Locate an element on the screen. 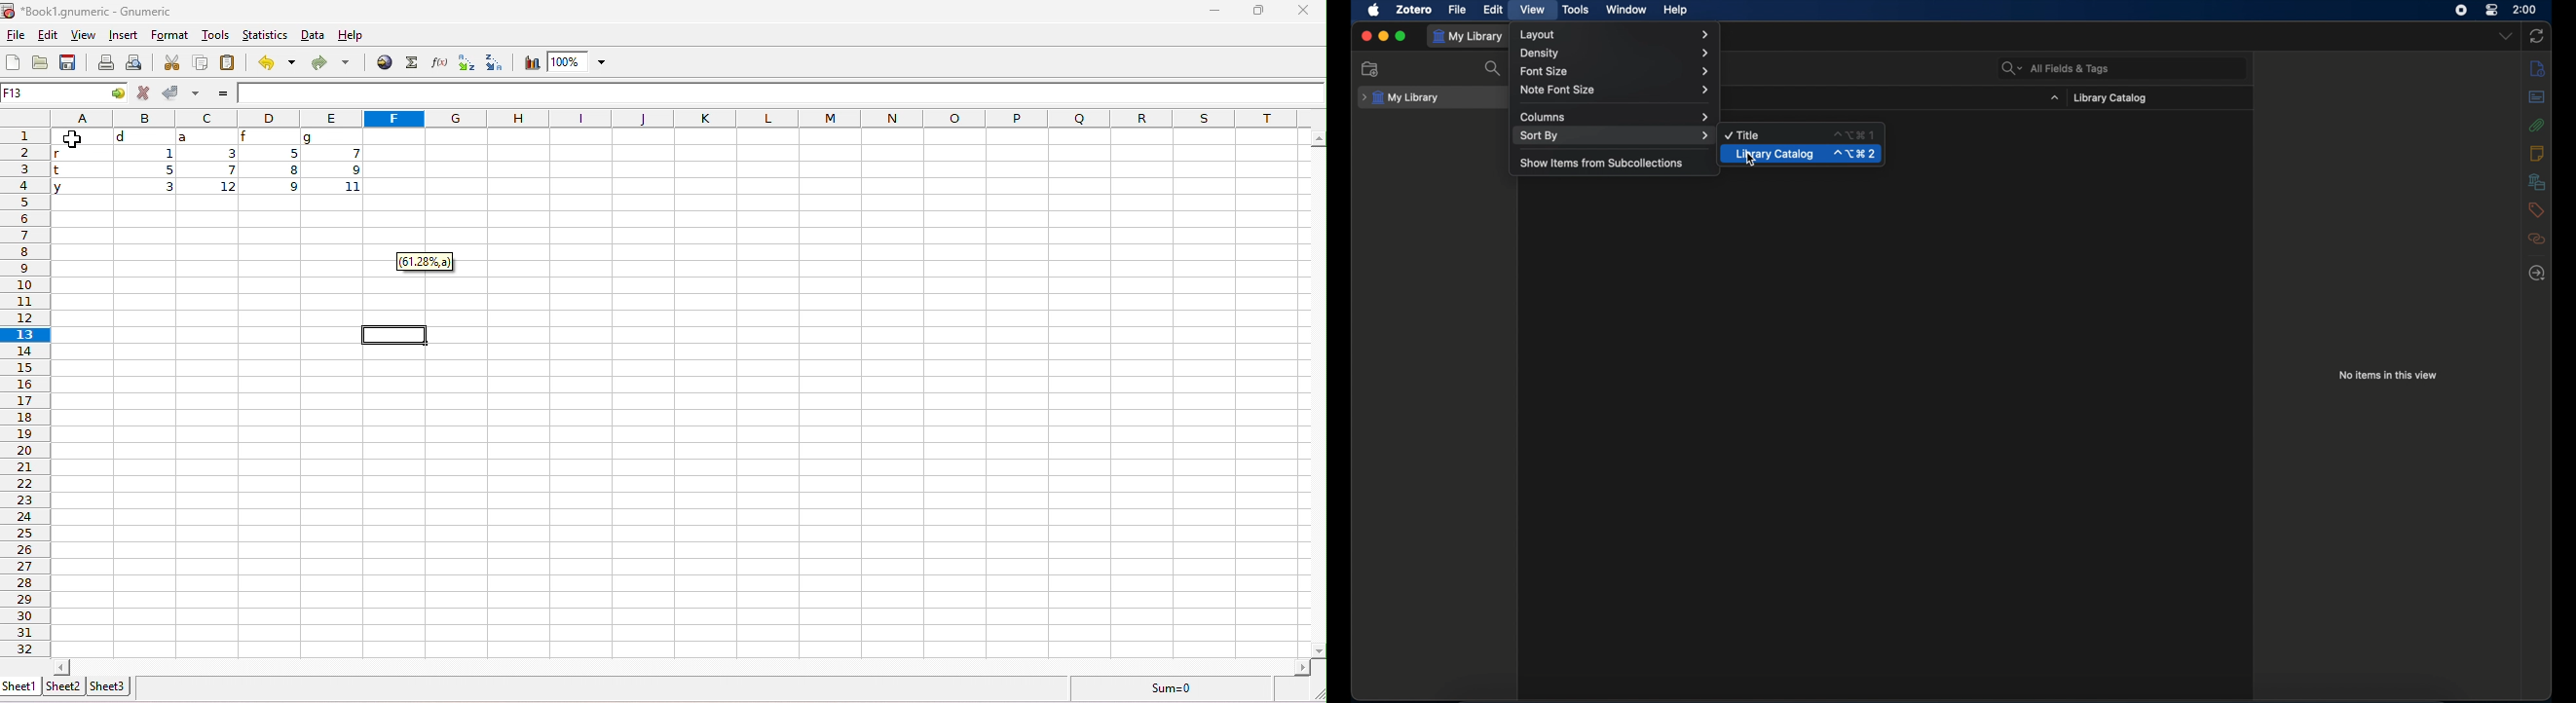 The height and width of the screenshot is (728, 2576). open is located at coordinates (42, 63).